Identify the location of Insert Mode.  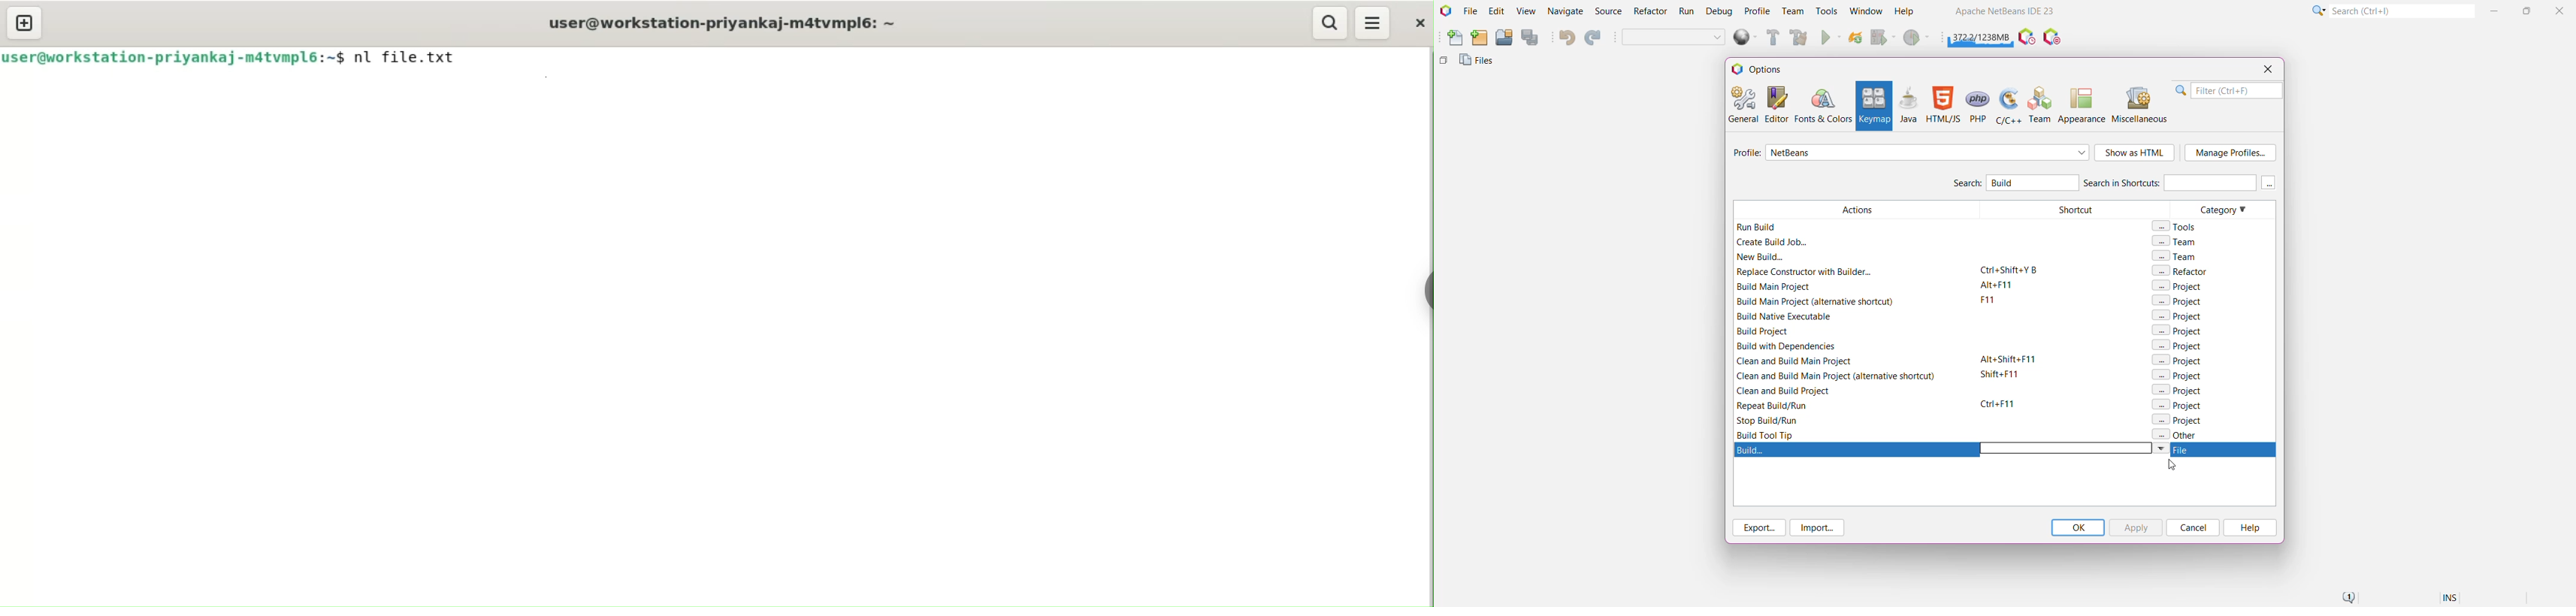
(2452, 599).